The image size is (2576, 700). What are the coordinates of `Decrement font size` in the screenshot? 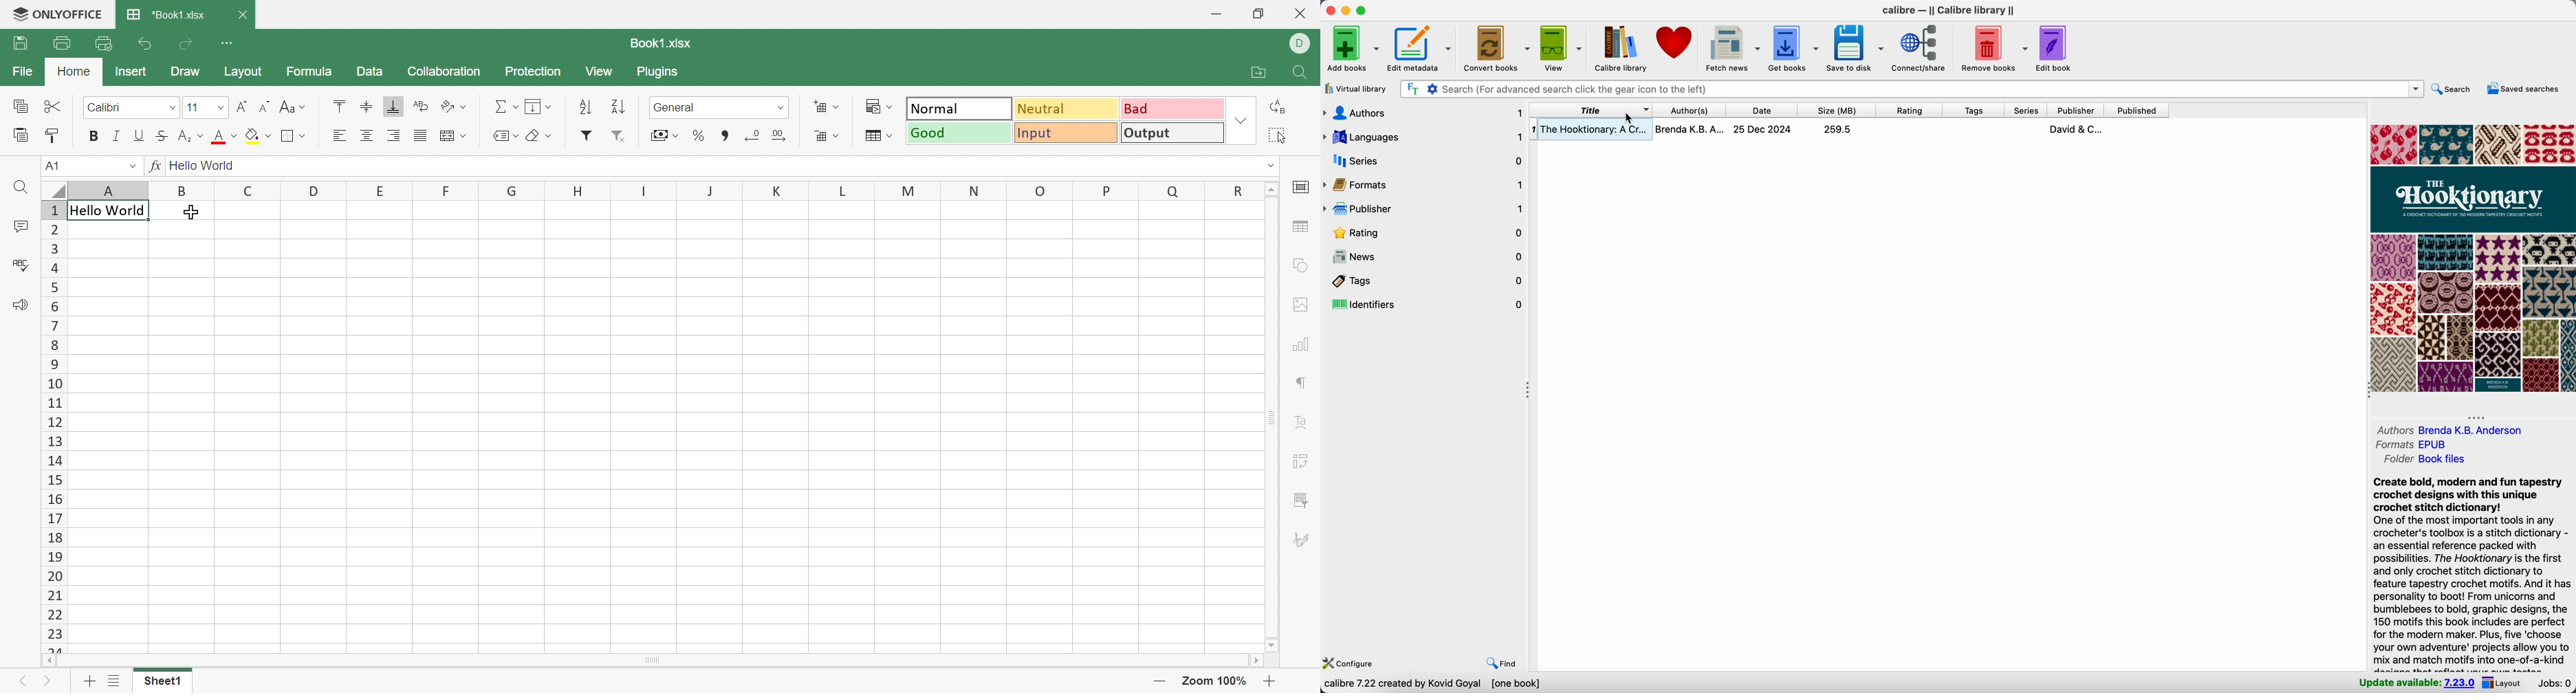 It's located at (265, 105).